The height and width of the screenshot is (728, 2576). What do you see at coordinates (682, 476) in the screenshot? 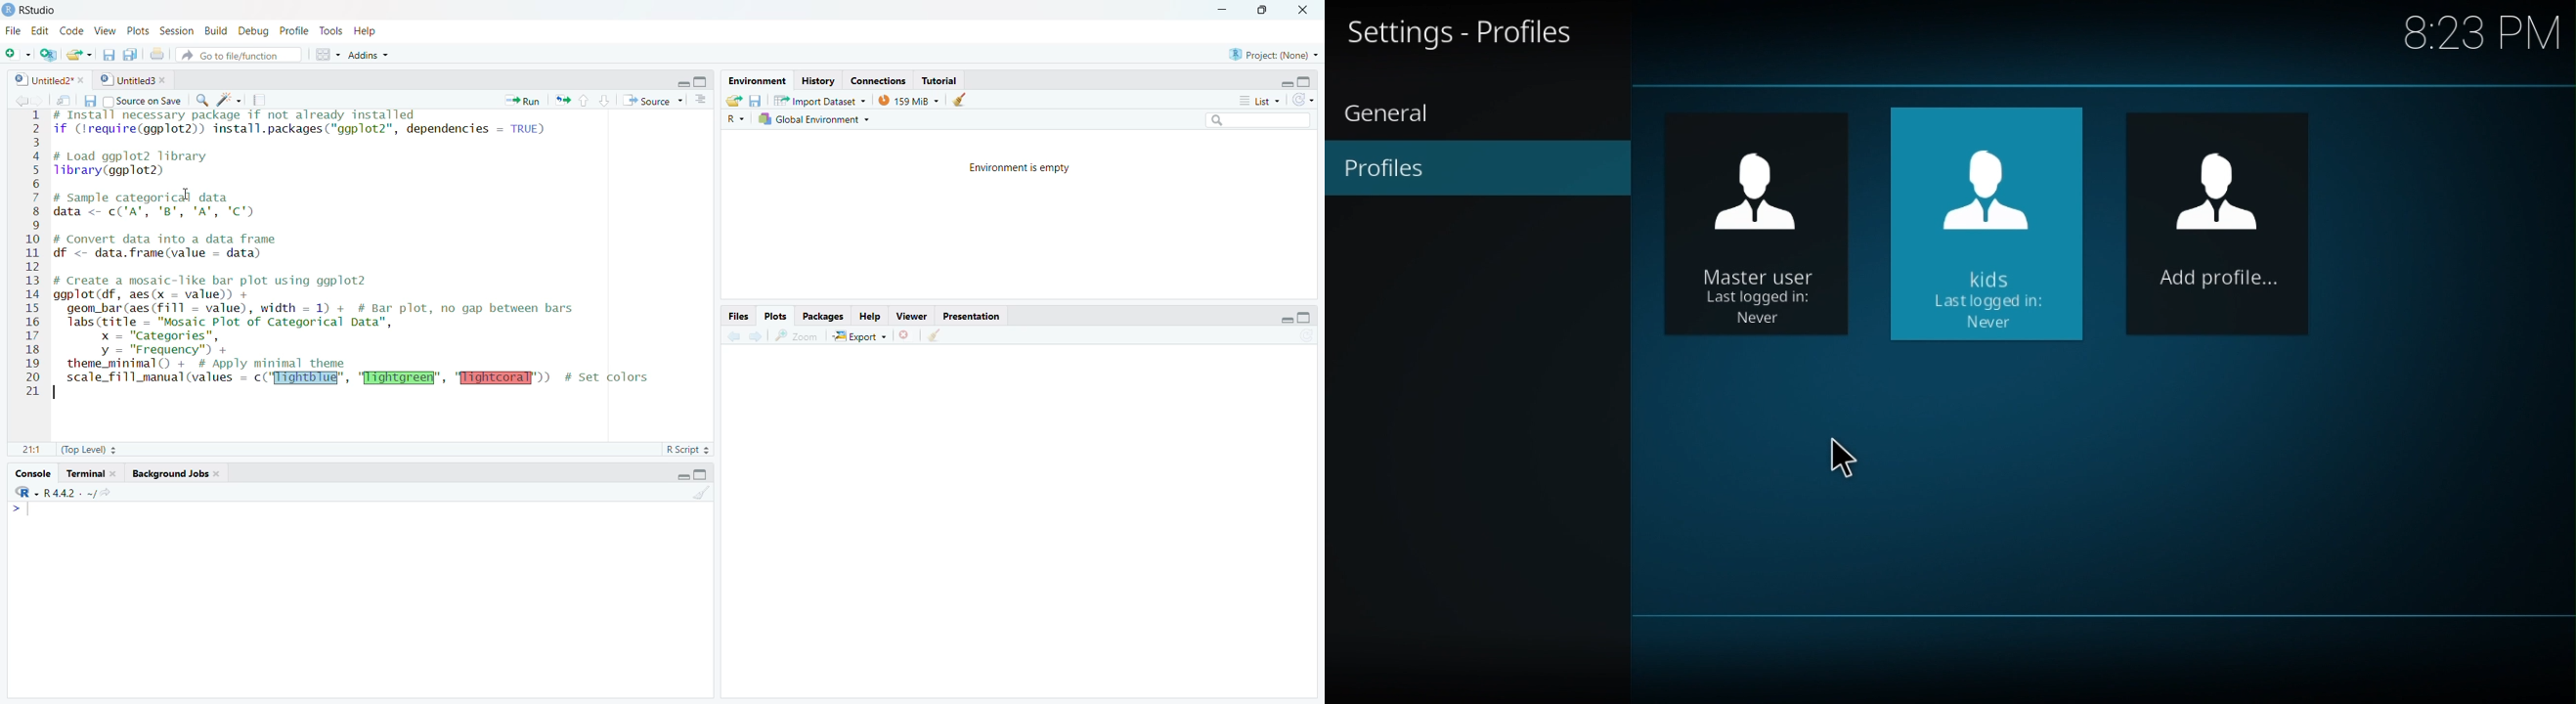
I see `Minimize` at bounding box center [682, 476].